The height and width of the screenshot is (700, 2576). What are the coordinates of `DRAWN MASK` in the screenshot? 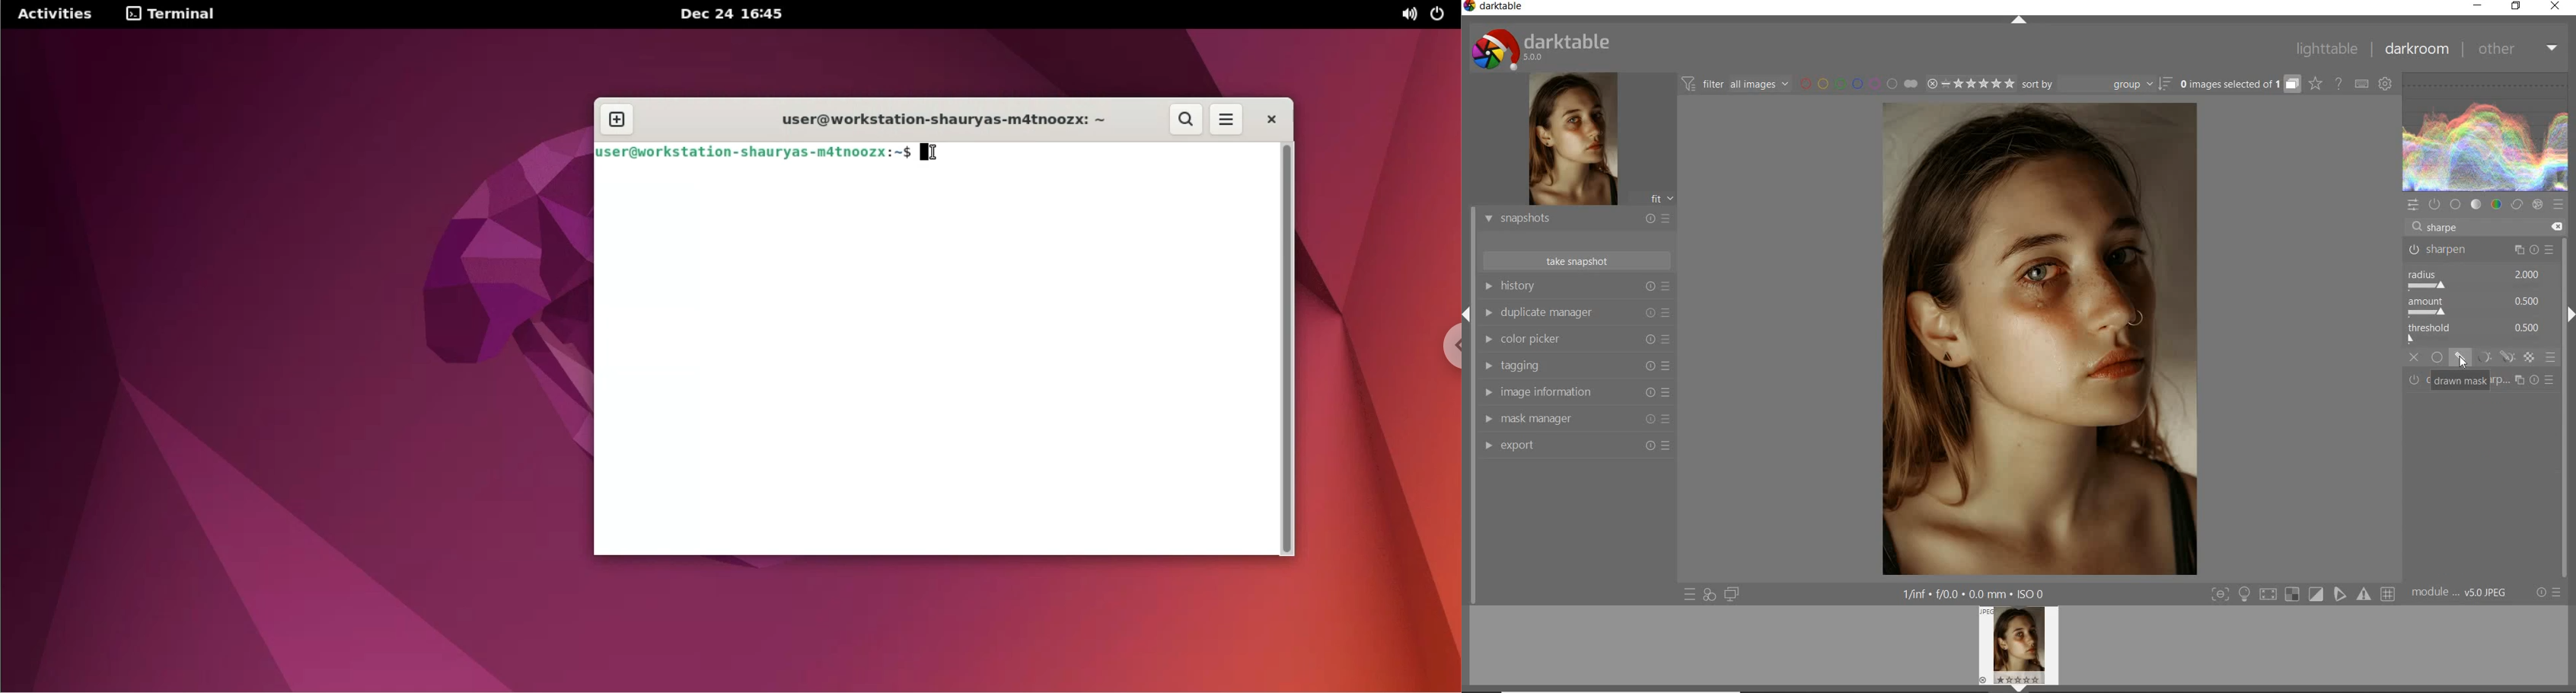 It's located at (2460, 381).